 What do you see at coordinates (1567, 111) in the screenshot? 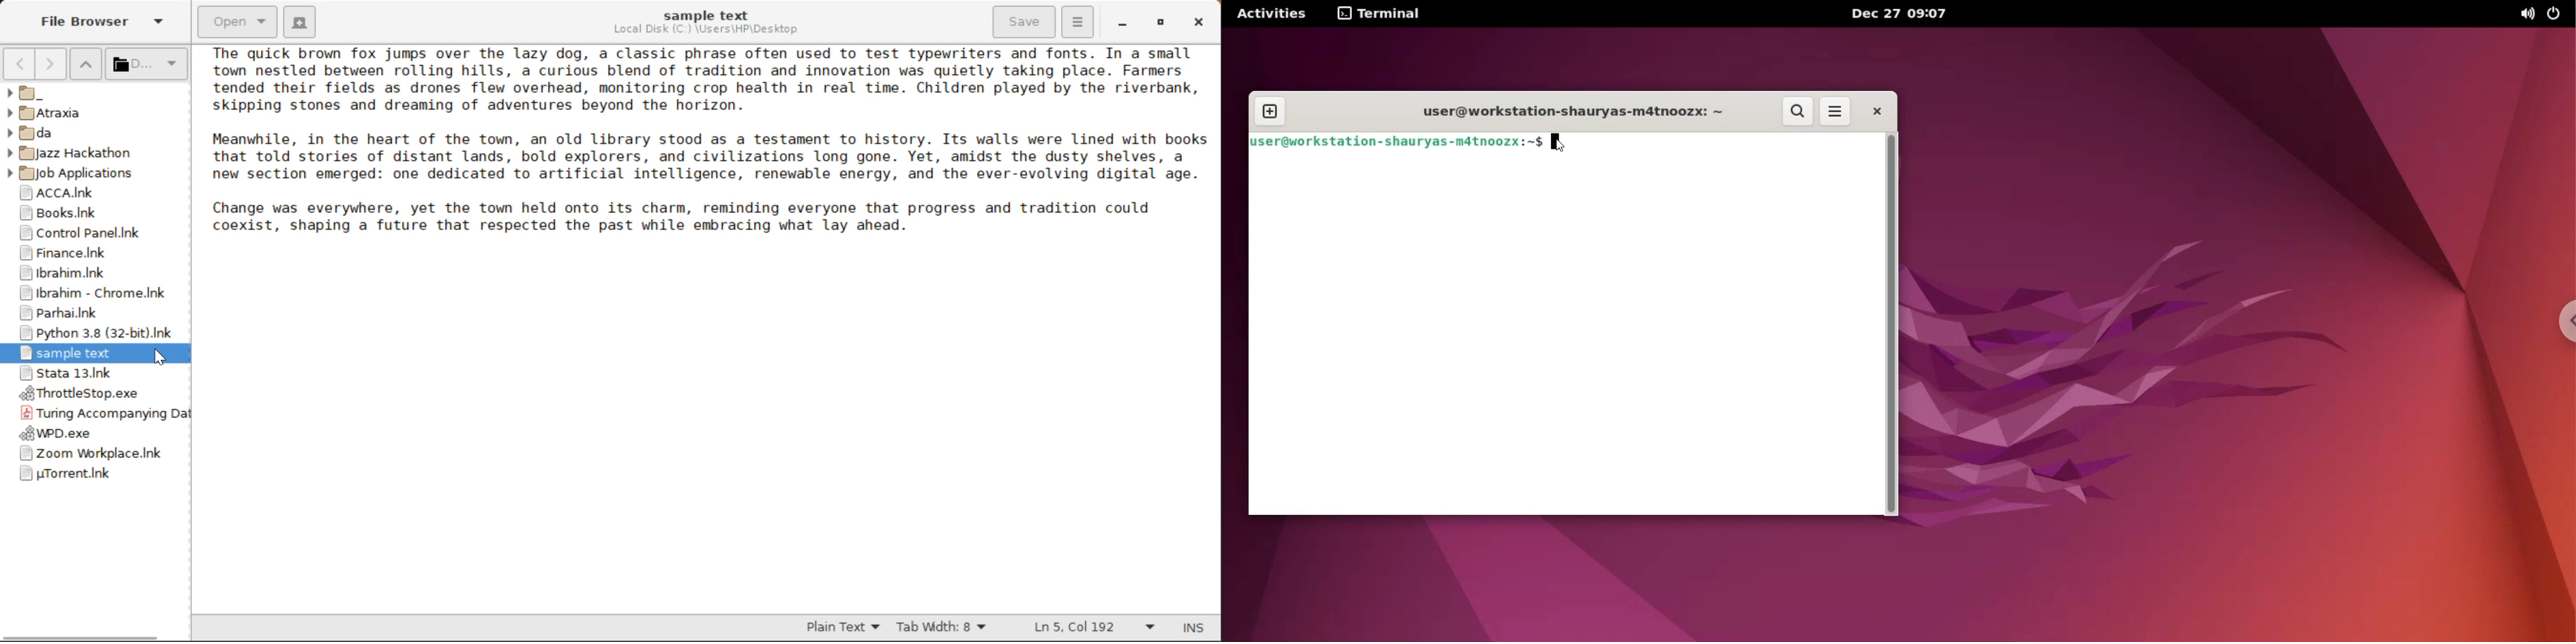
I see `user@workstation-shauryas-m4tnoozx:~` at bounding box center [1567, 111].